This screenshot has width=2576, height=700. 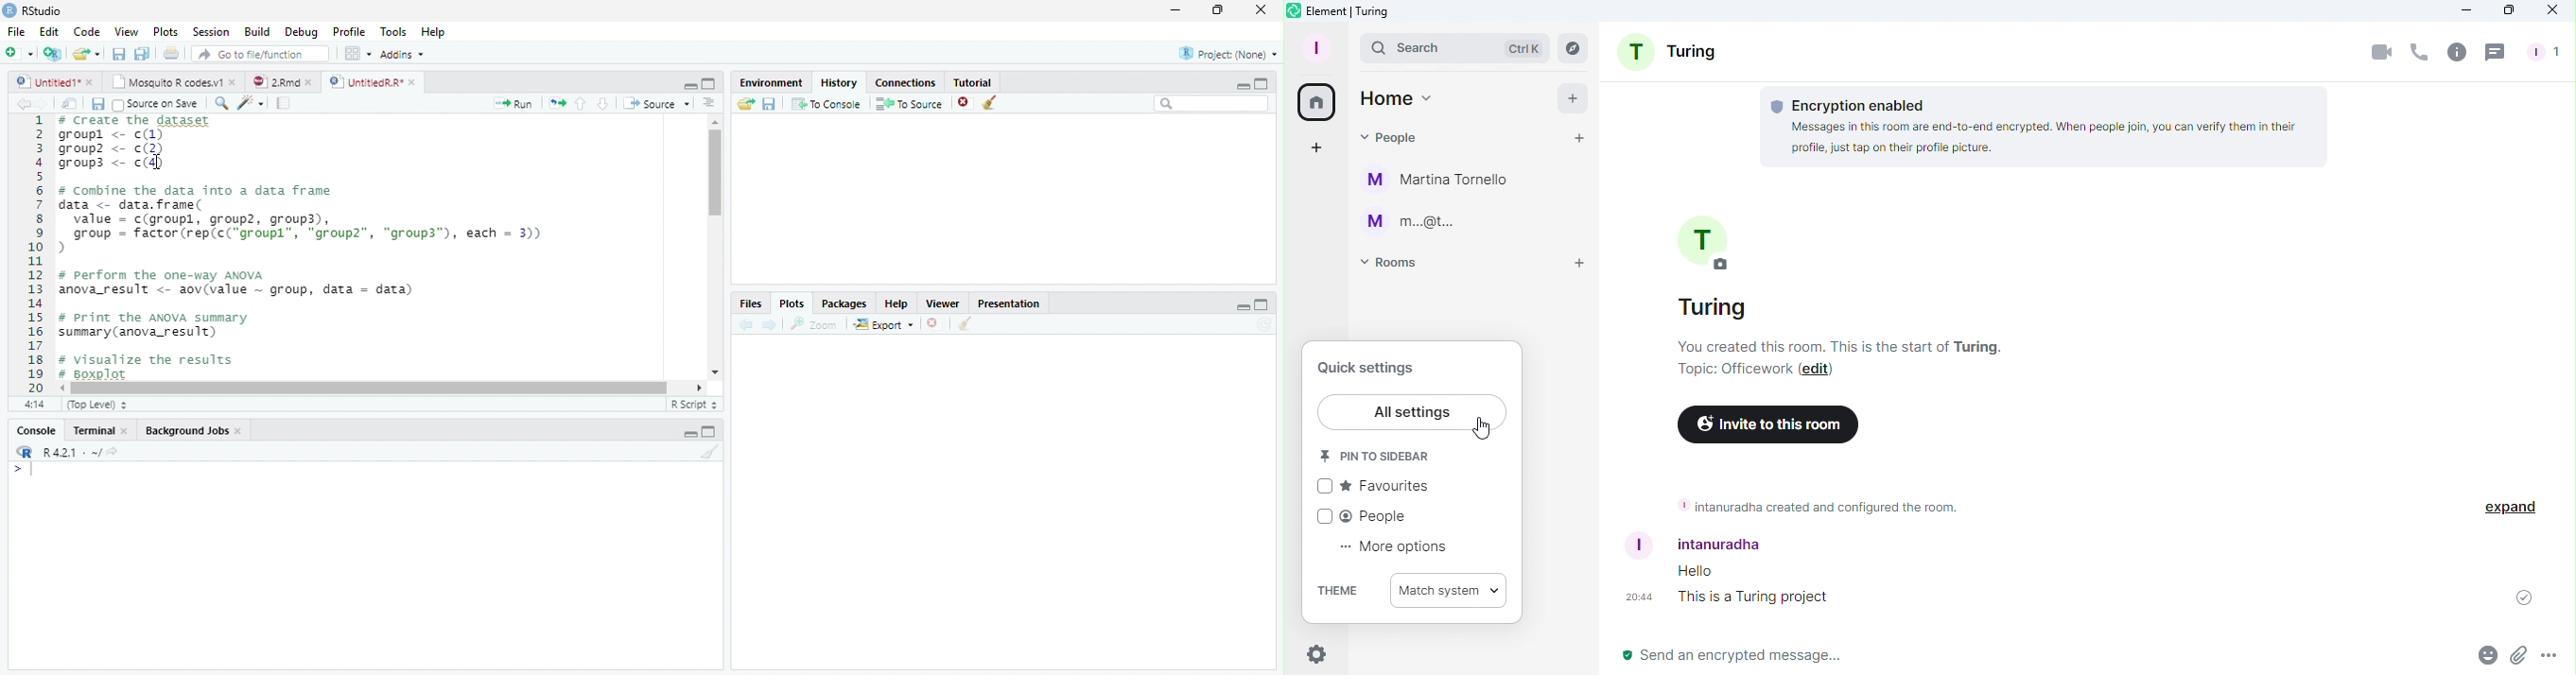 What do you see at coordinates (2495, 51) in the screenshot?
I see `Threads` at bounding box center [2495, 51].